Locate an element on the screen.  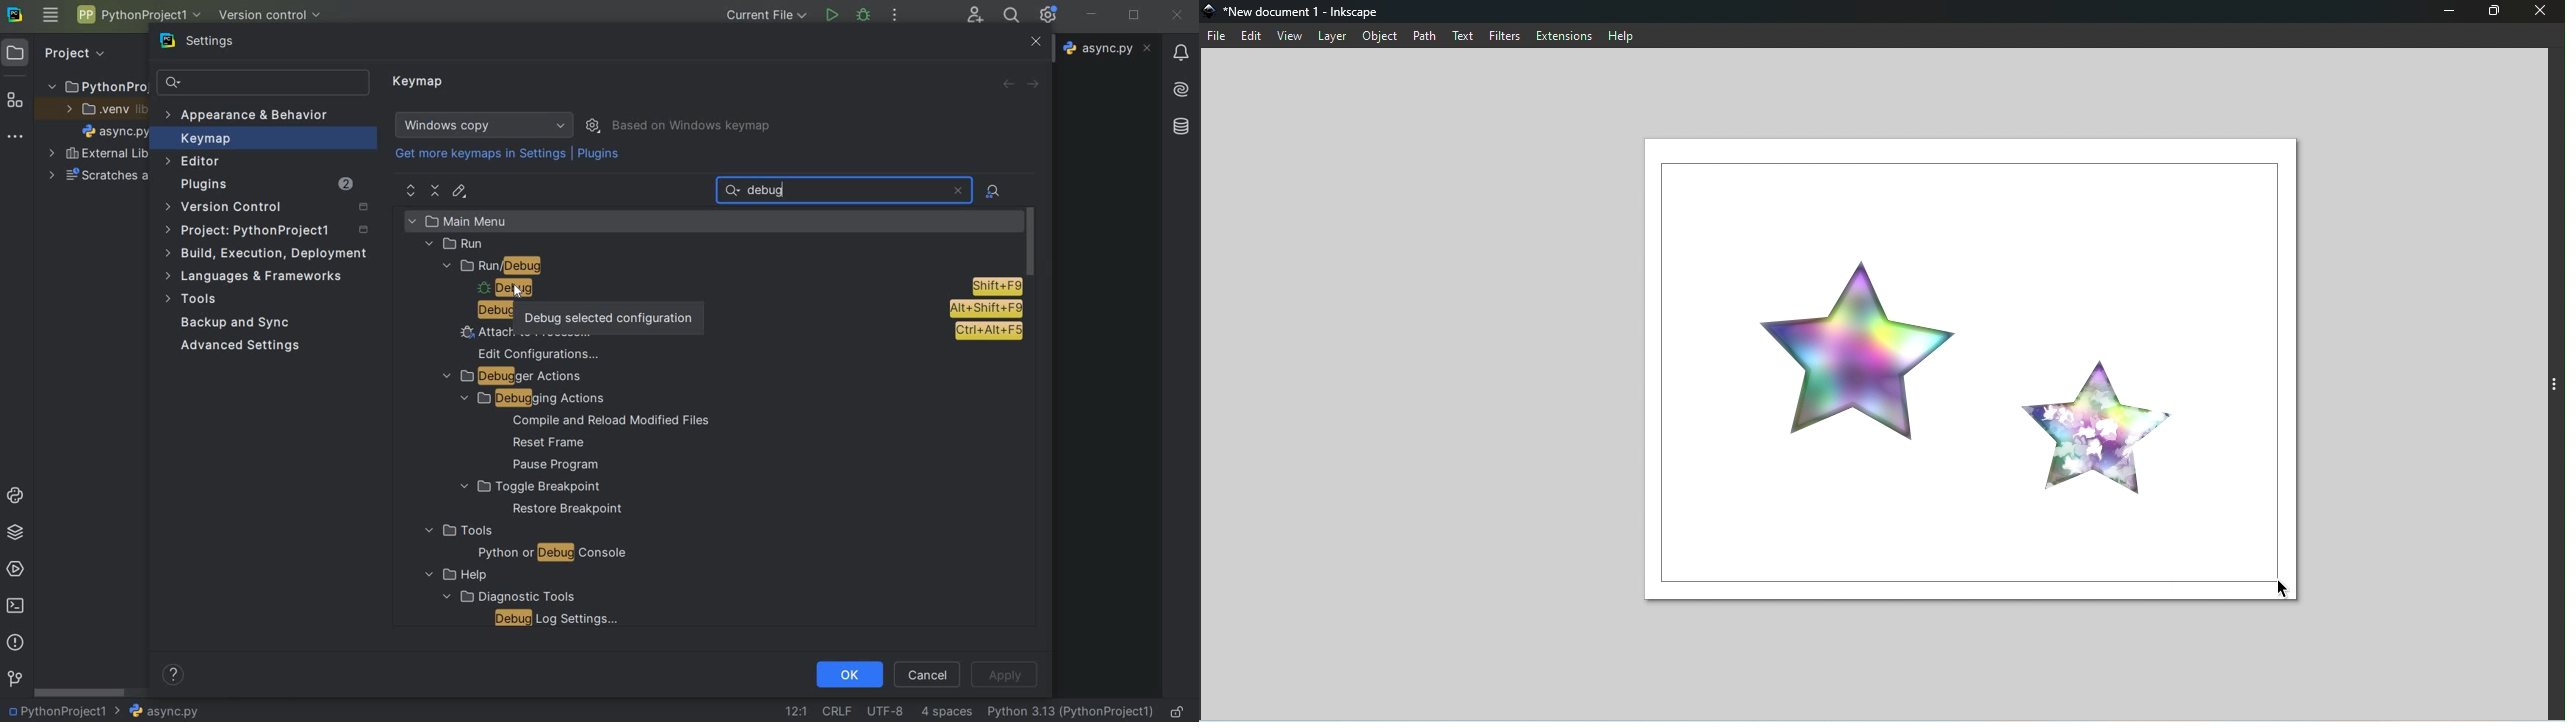
editor is located at coordinates (194, 161).